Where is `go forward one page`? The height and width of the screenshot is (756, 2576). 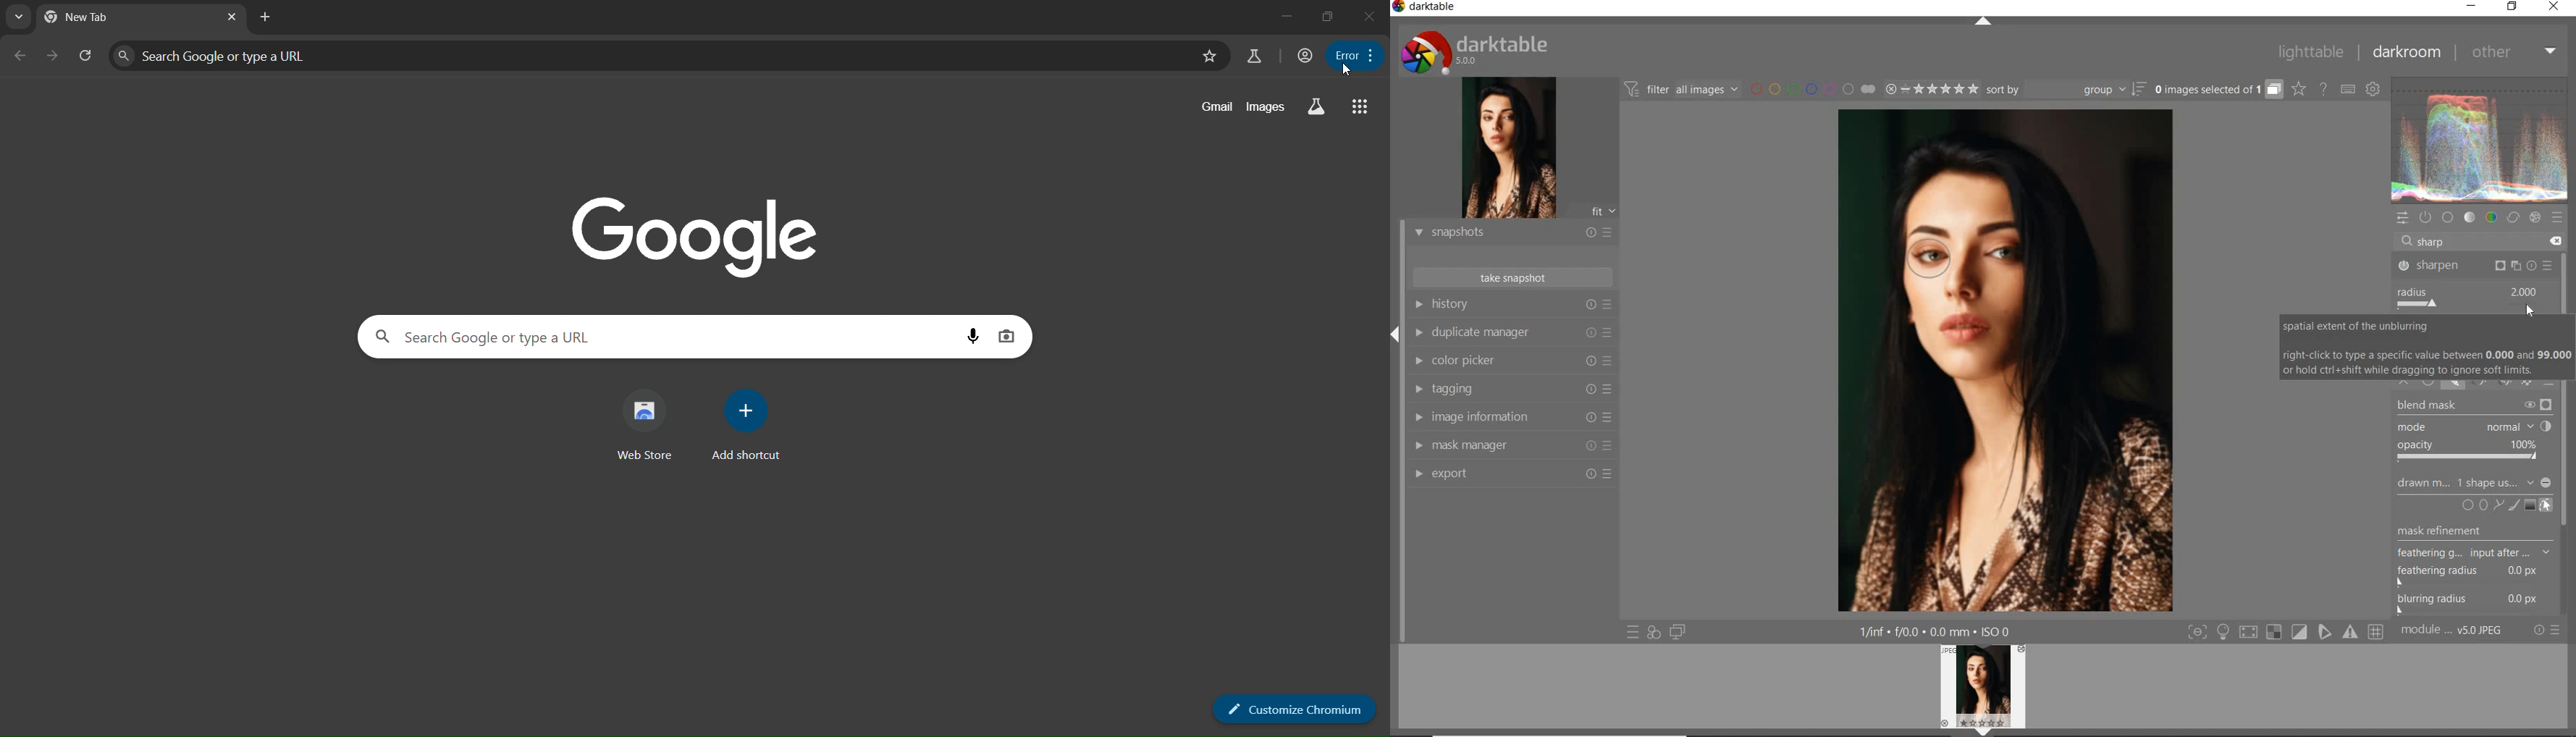 go forward one page is located at coordinates (49, 57).